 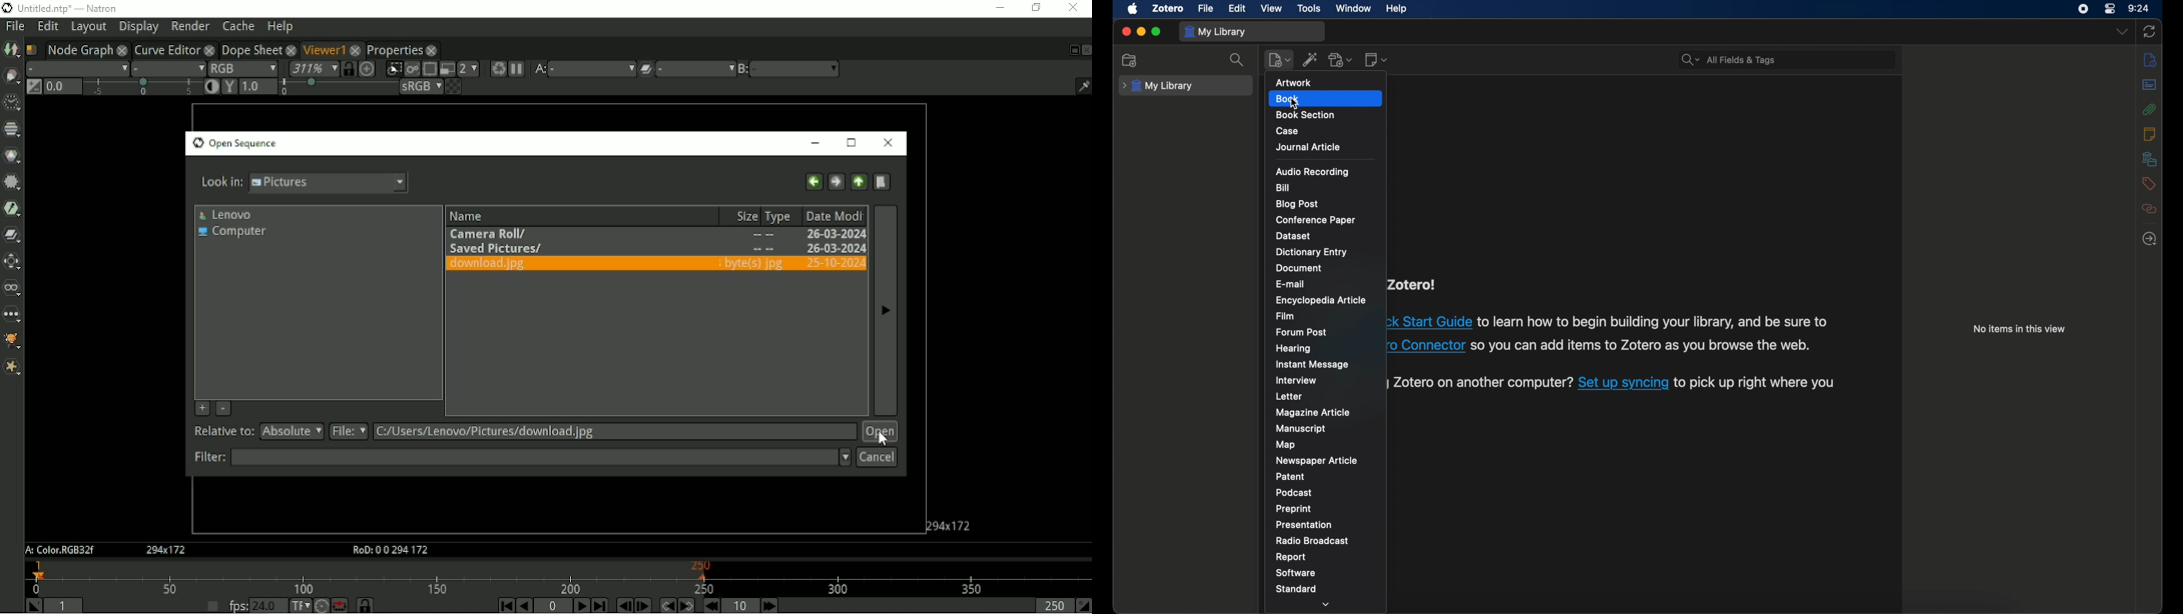 I want to click on new item, so click(x=1280, y=61).